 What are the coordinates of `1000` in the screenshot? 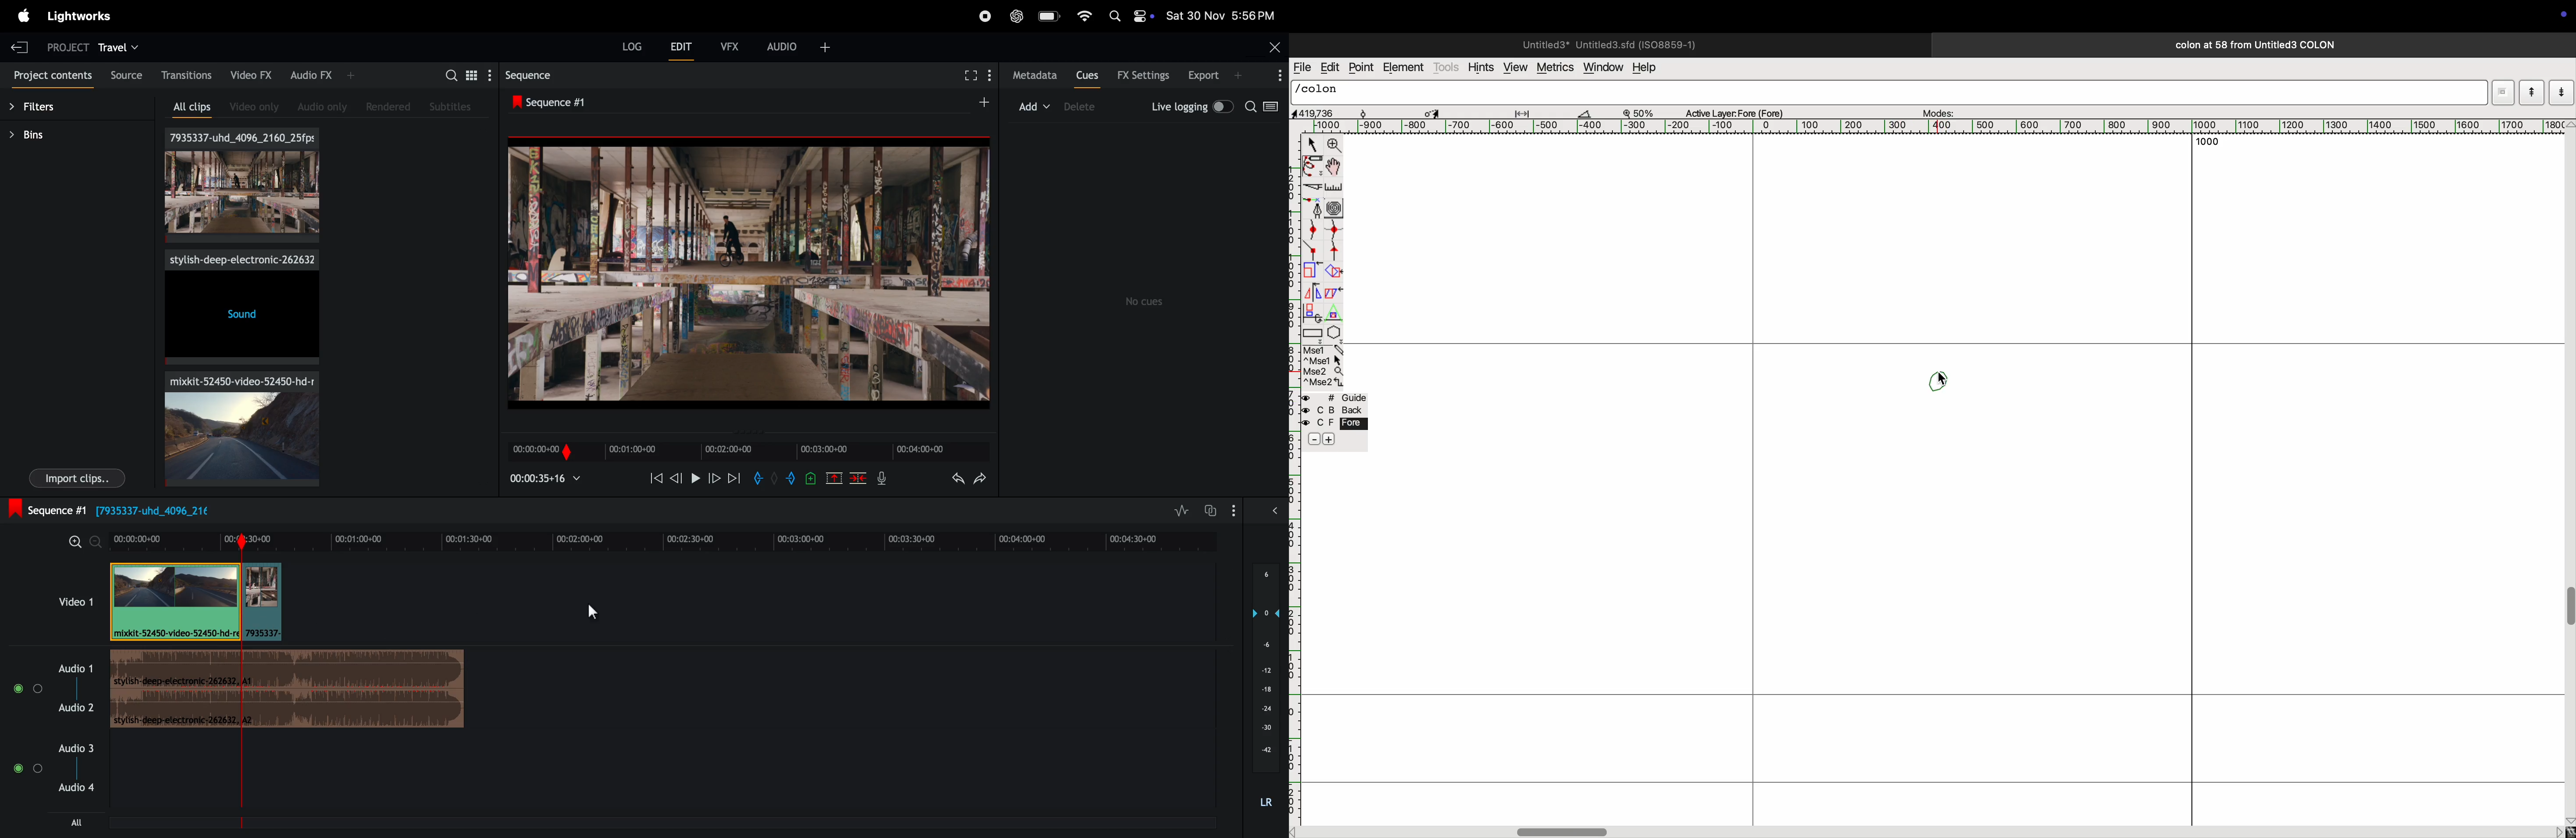 It's located at (2208, 143).